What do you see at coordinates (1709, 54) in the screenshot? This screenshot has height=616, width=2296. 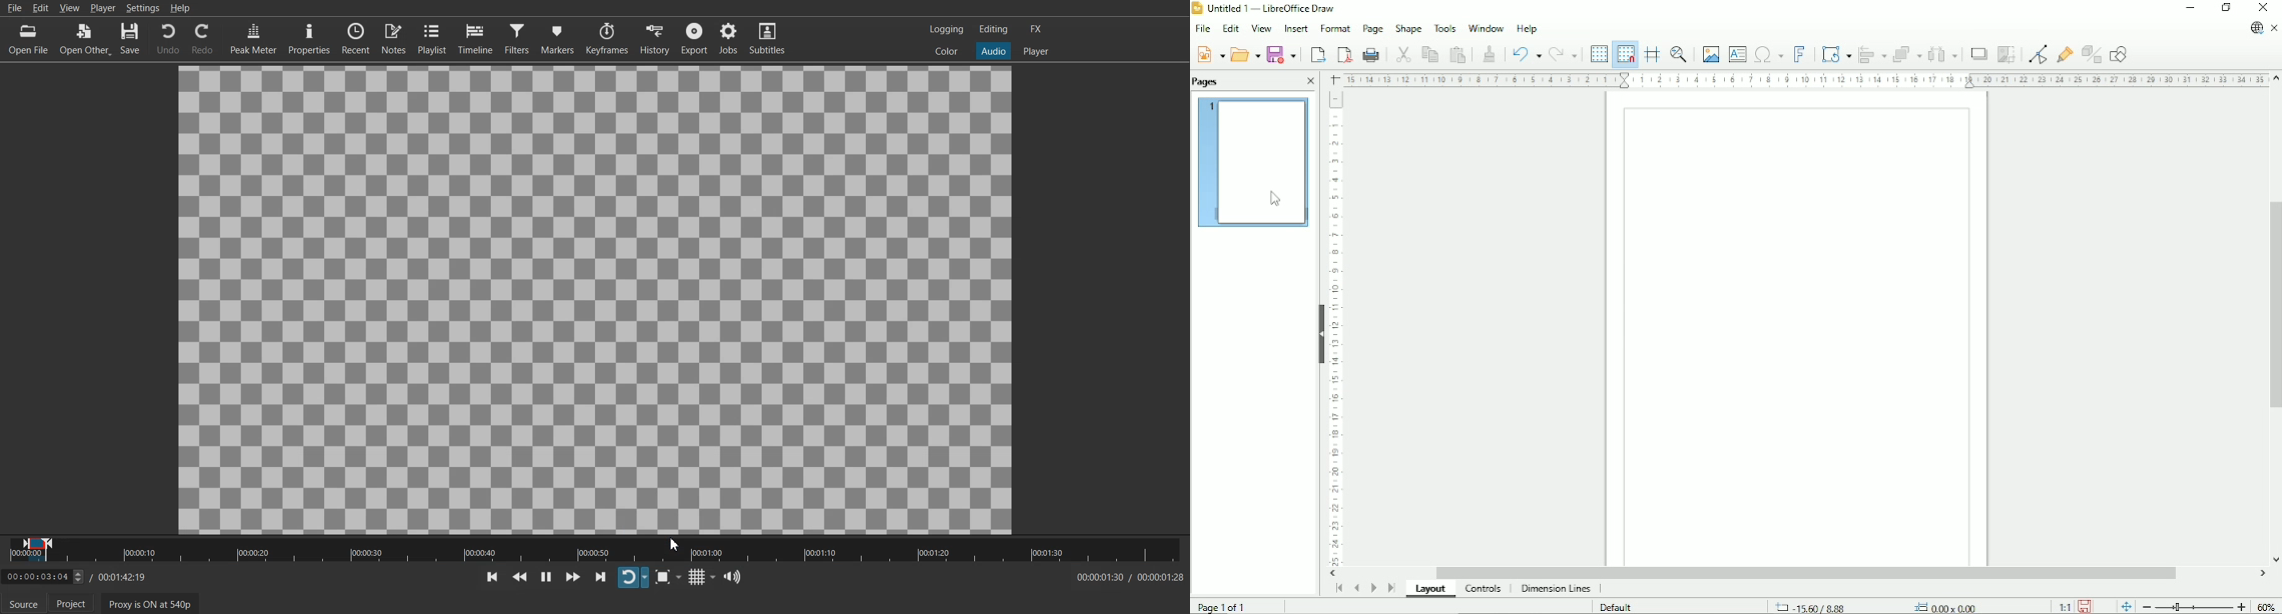 I see `Insert image` at bounding box center [1709, 54].